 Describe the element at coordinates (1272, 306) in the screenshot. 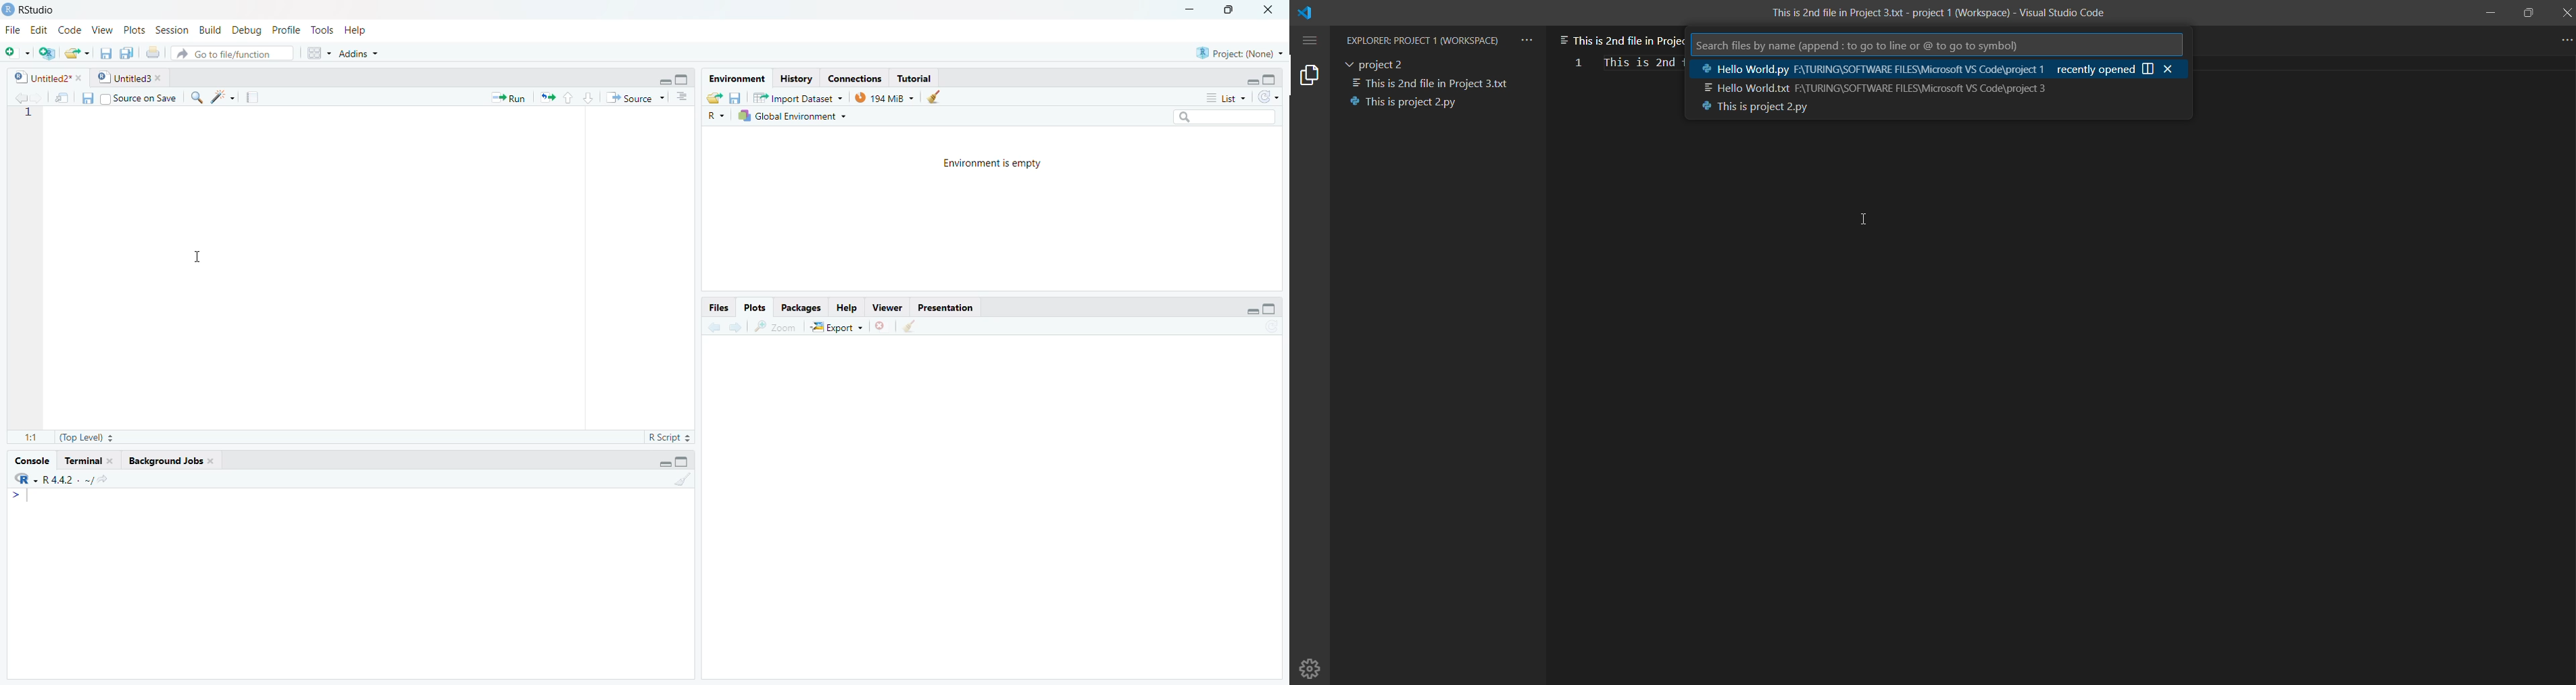

I see `Maximize` at that location.